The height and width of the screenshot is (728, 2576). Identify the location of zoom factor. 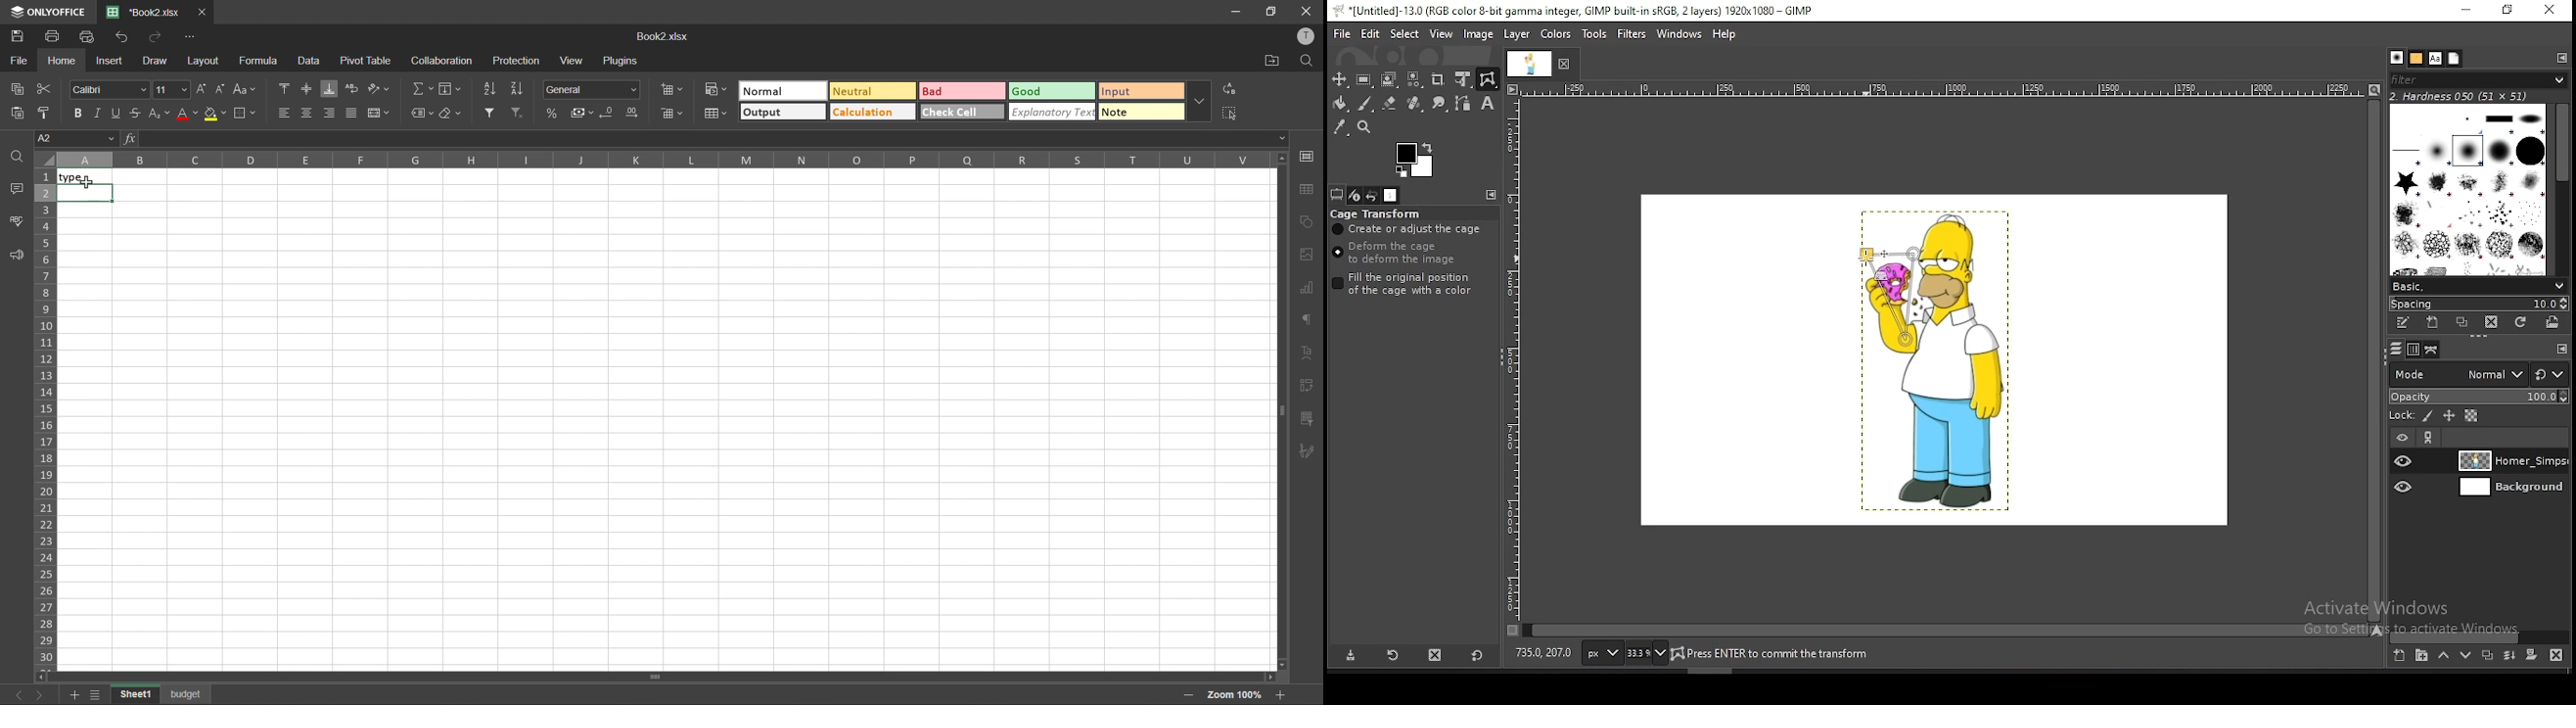
(1237, 696).